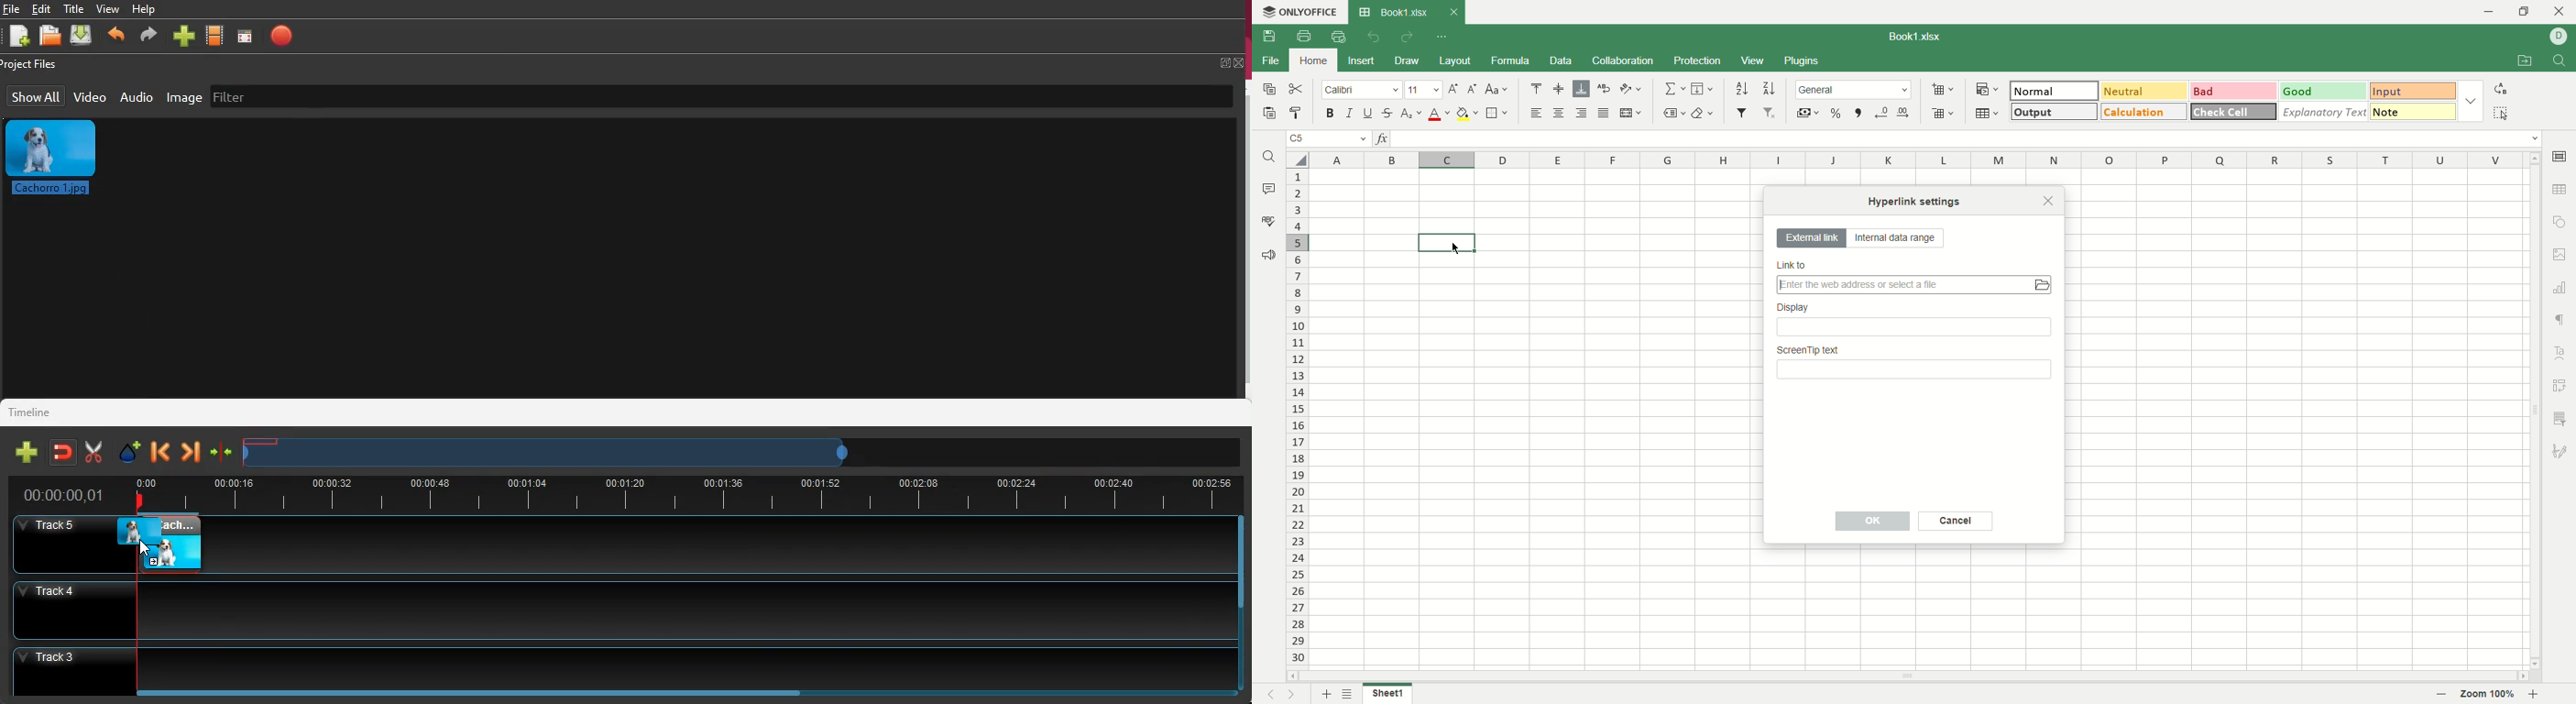  I want to click on open file location, so click(2522, 62).